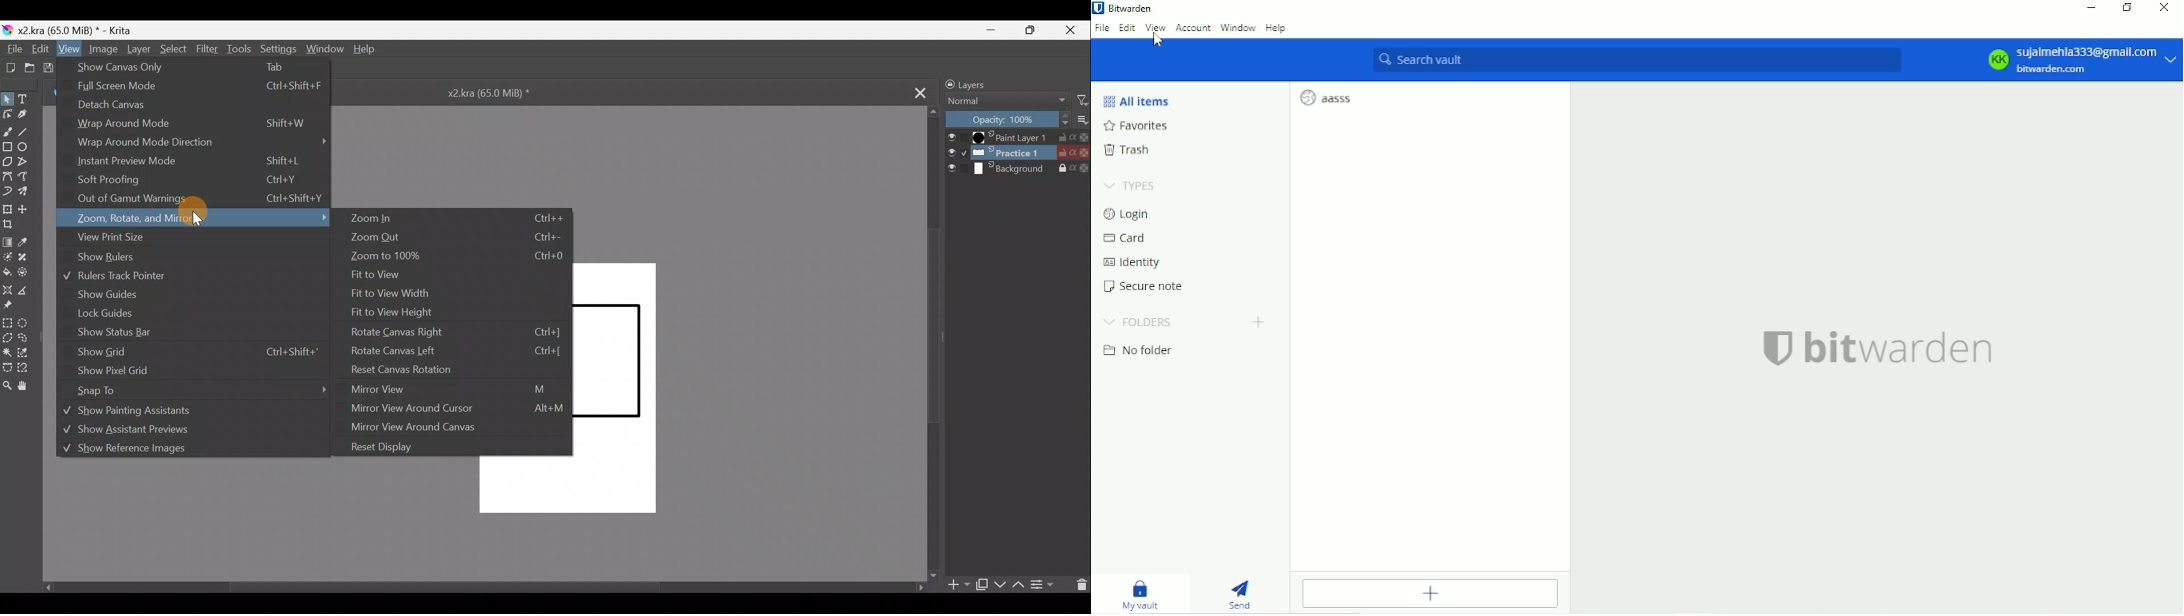 The width and height of the screenshot is (2184, 616). Describe the element at coordinates (52, 68) in the screenshot. I see `Save` at that location.